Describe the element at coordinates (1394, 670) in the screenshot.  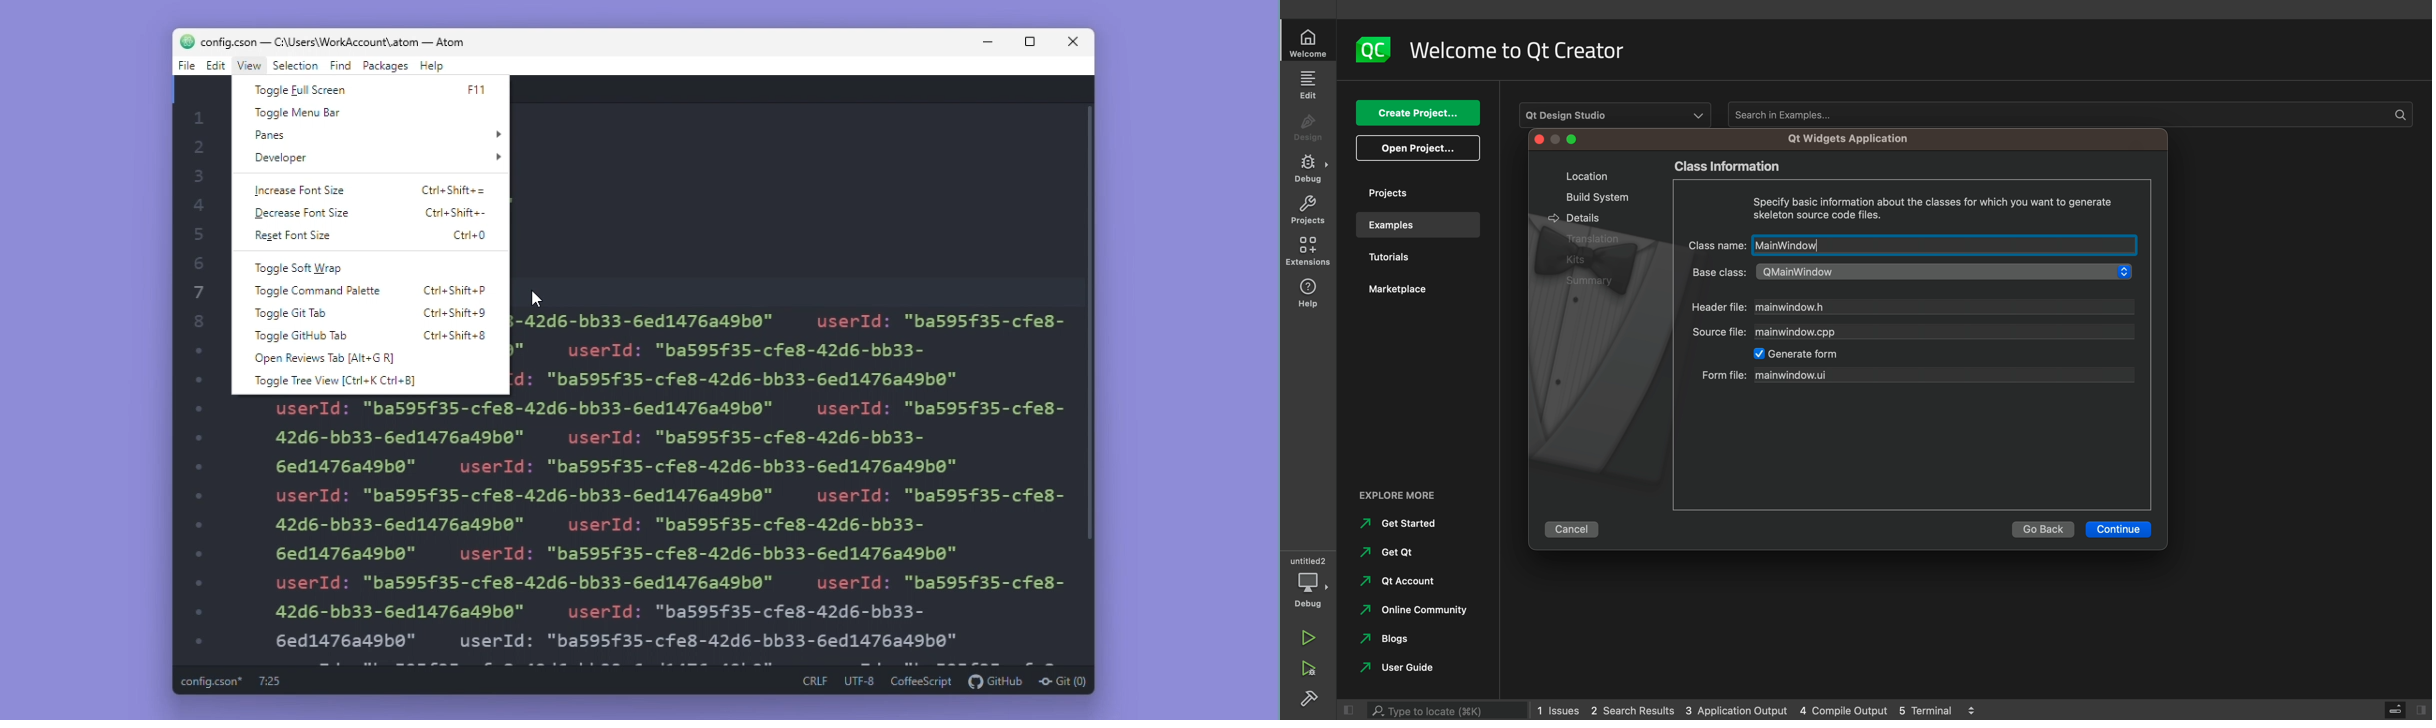
I see `username` at that location.